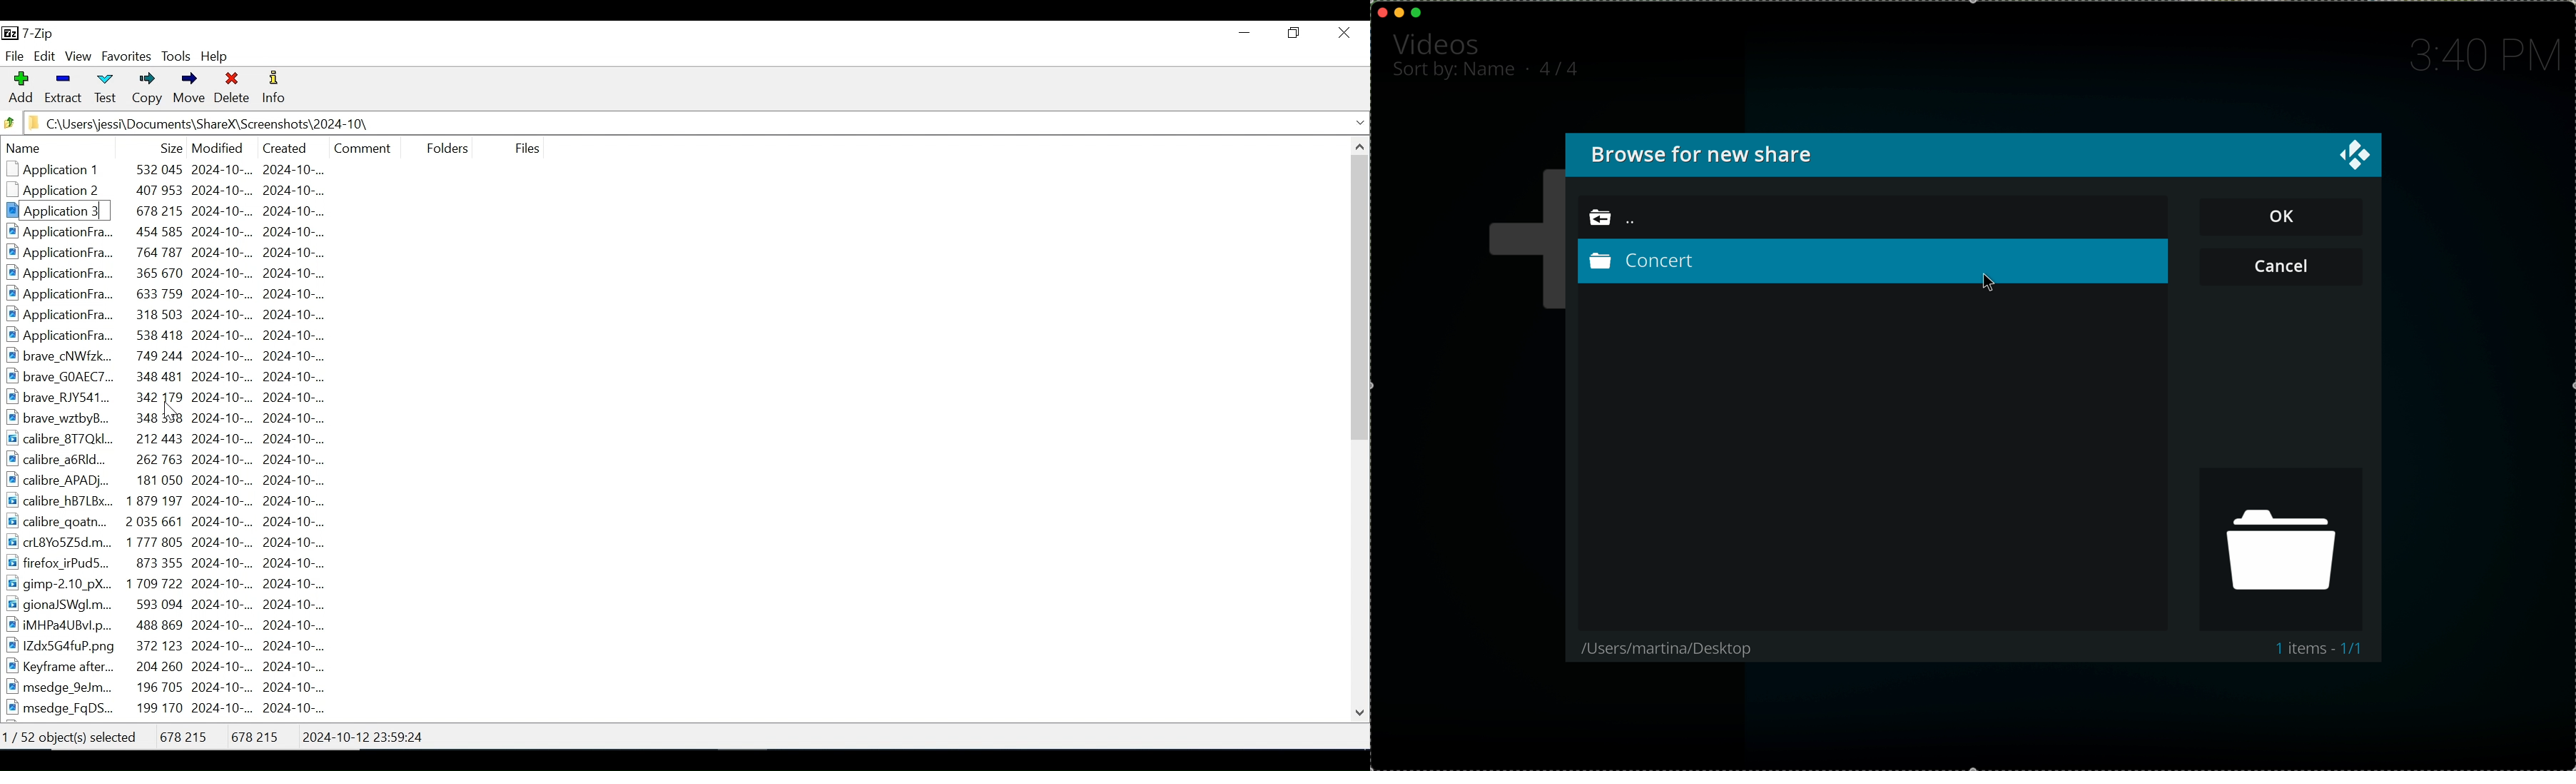 Image resolution: width=2576 pixels, height=784 pixels. I want to click on File, so click(14, 55).